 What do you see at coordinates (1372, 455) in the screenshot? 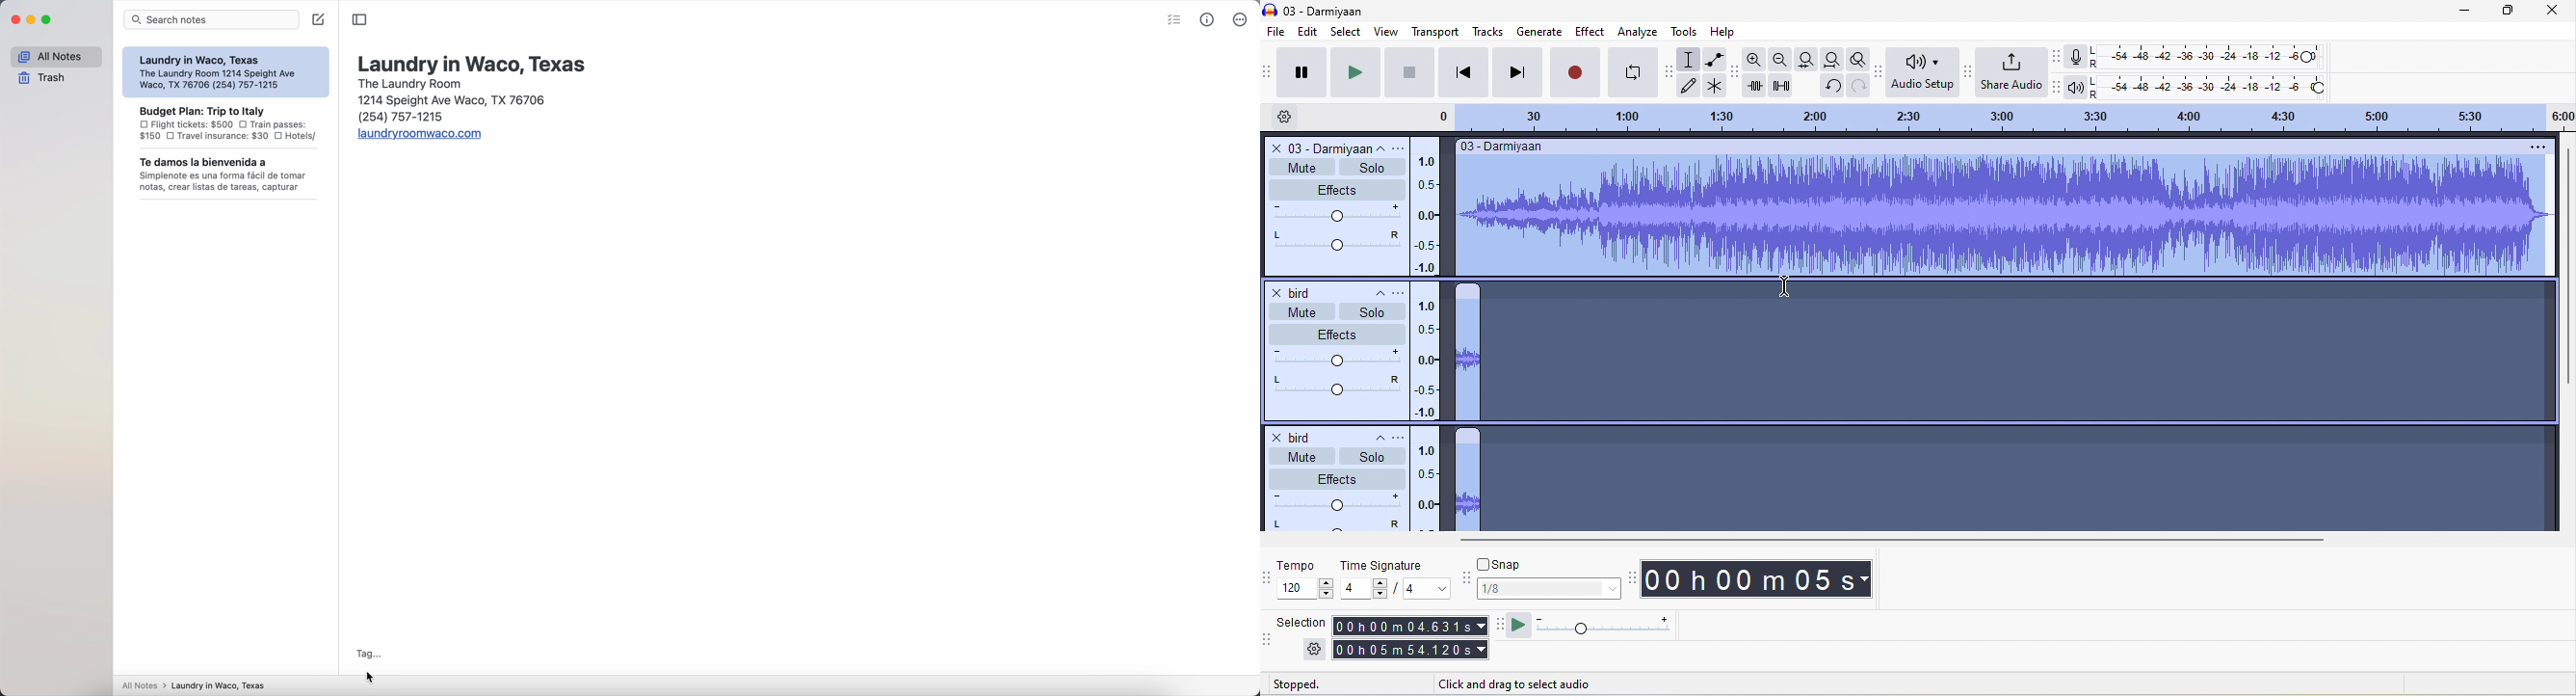
I see `solo` at bounding box center [1372, 455].